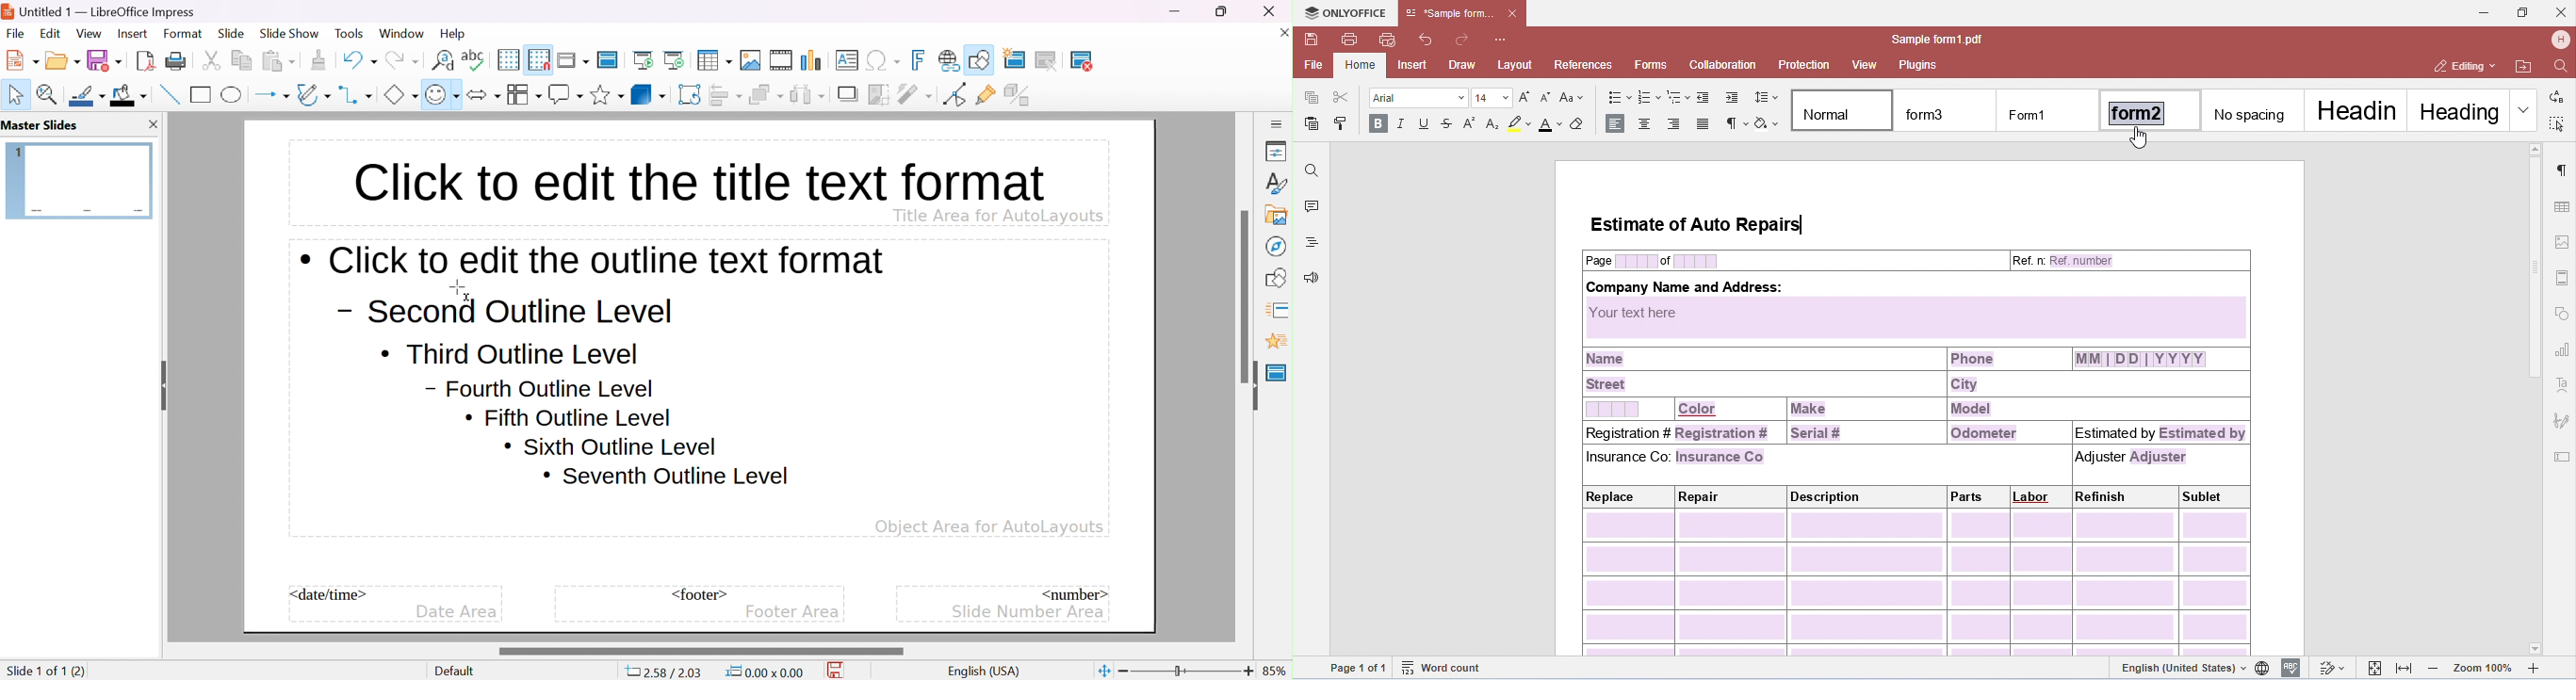  What do you see at coordinates (400, 94) in the screenshot?
I see `basic shapes` at bounding box center [400, 94].